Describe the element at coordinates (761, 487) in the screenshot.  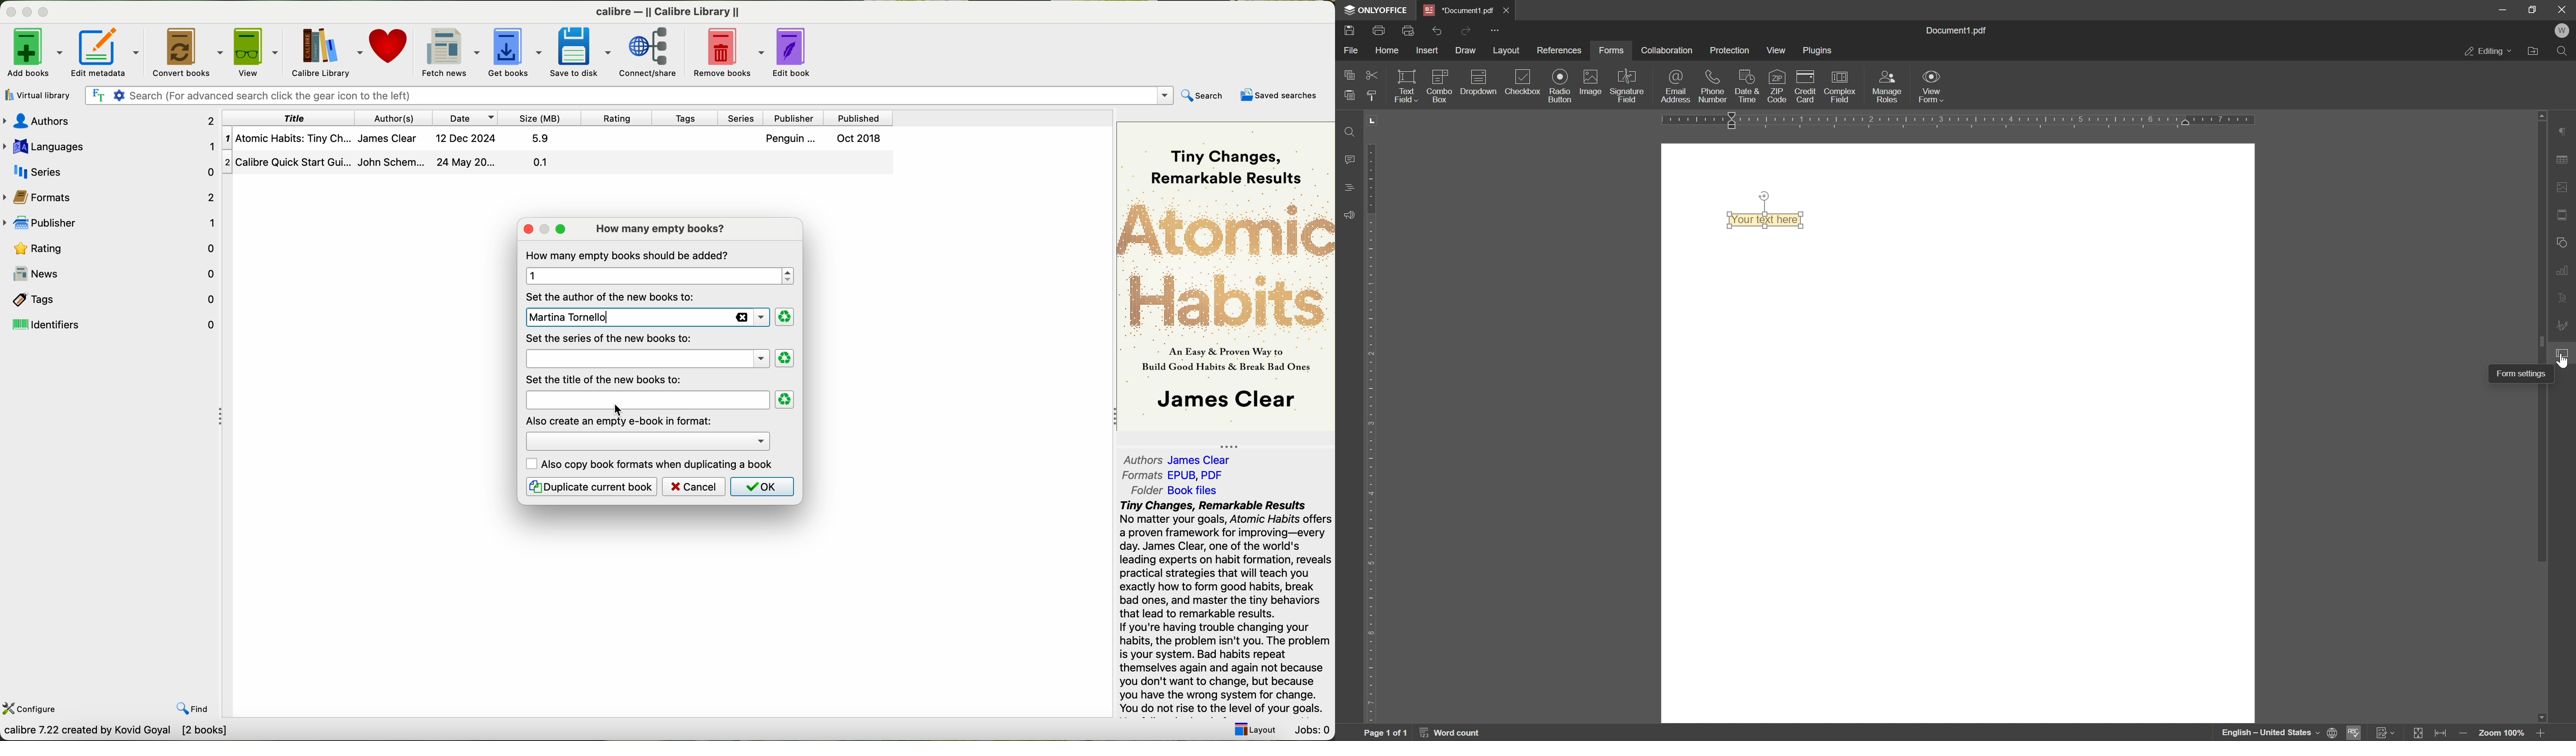
I see `OK button` at that location.